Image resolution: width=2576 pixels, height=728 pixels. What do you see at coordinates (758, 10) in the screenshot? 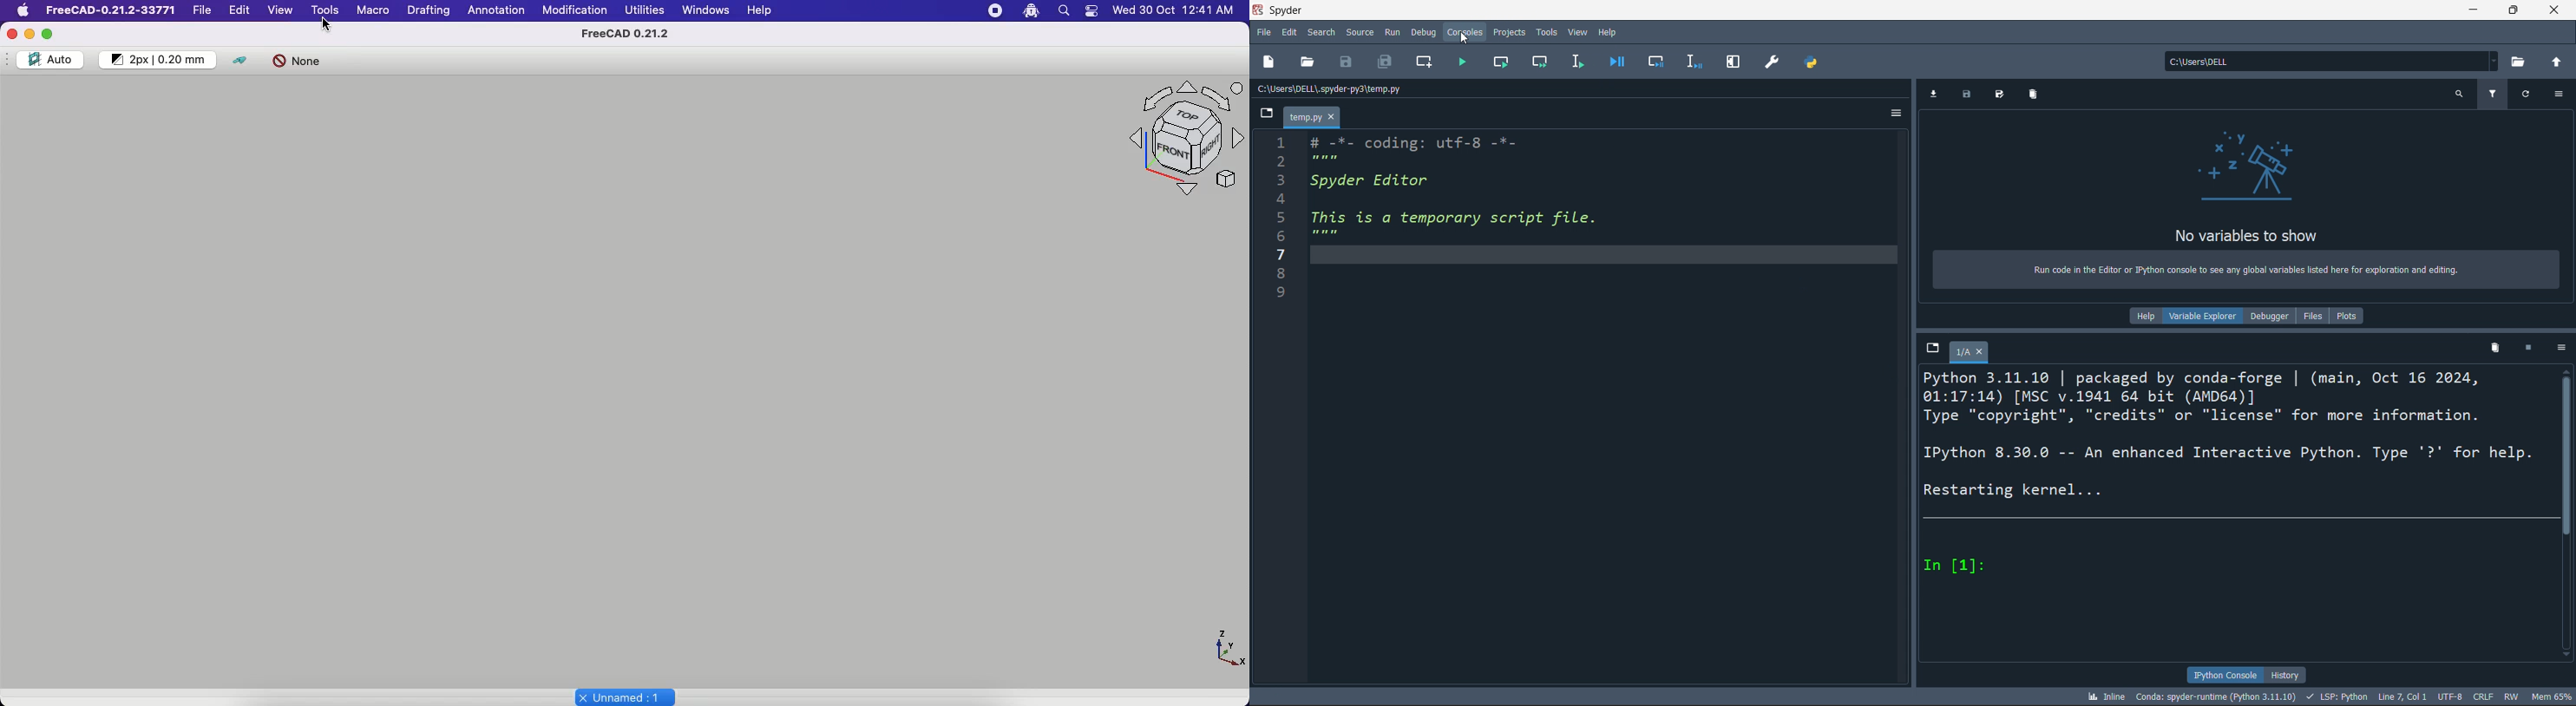
I see `Help` at bounding box center [758, 10].